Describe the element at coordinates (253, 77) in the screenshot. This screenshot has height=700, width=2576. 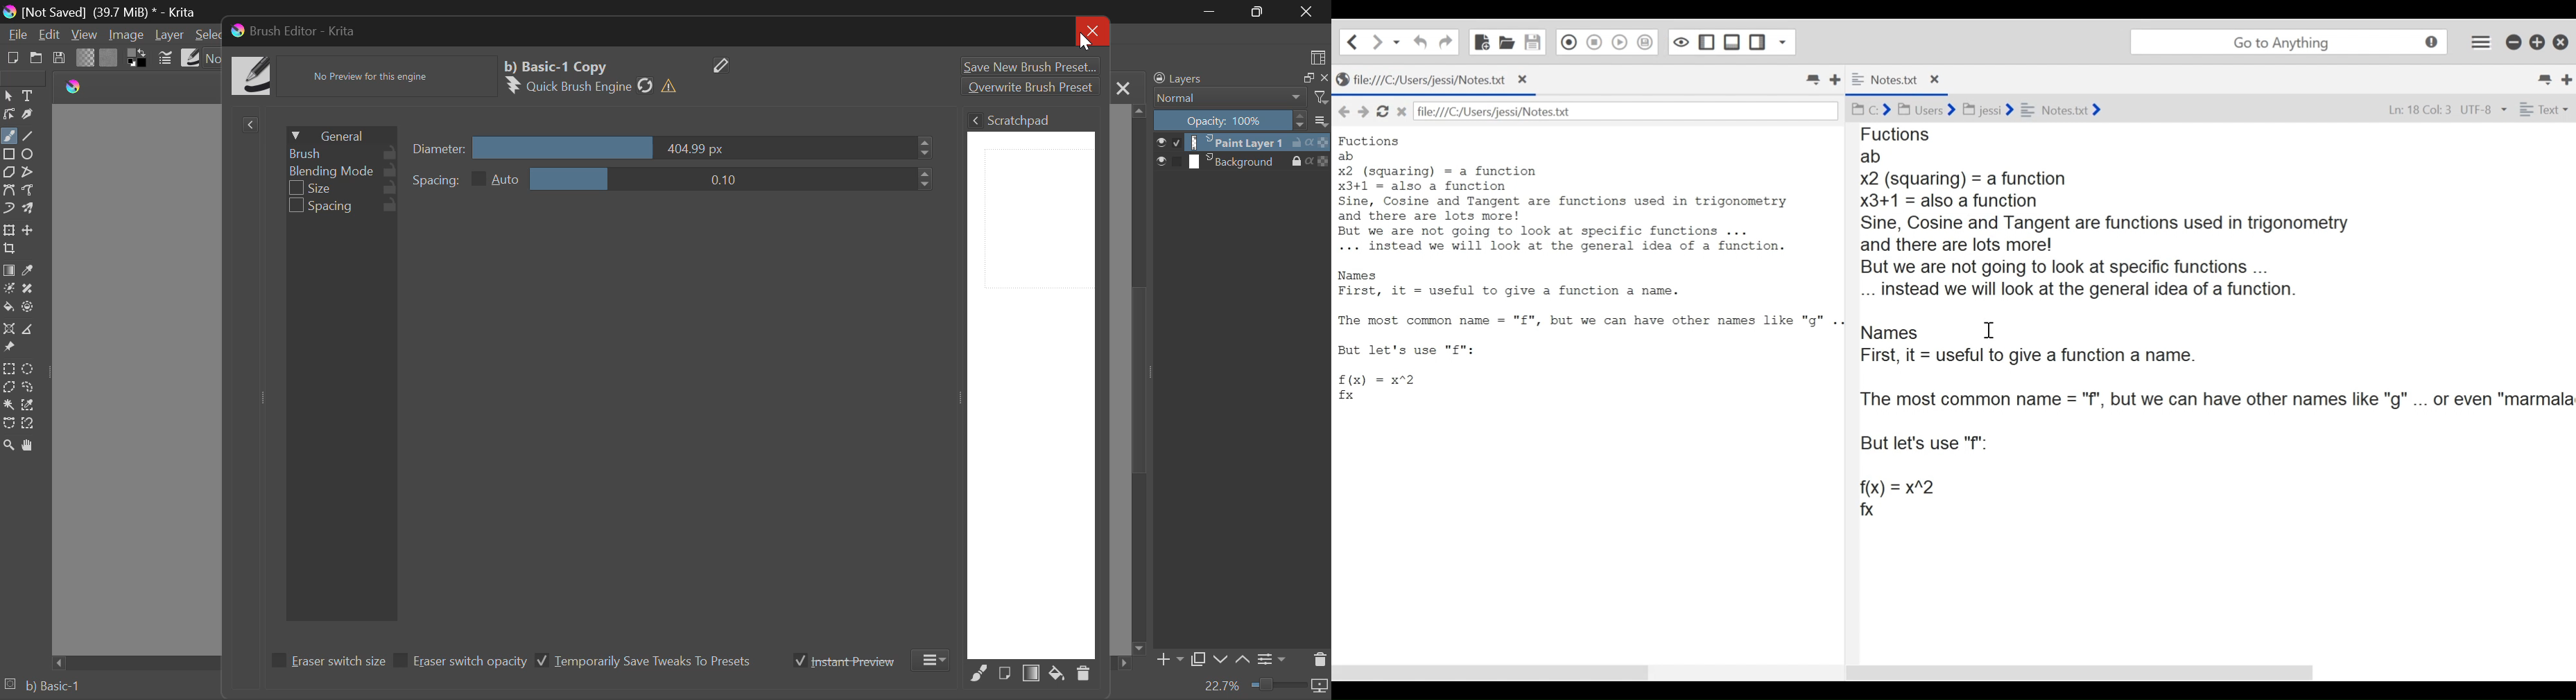
I see `Brush Icon` at that location.